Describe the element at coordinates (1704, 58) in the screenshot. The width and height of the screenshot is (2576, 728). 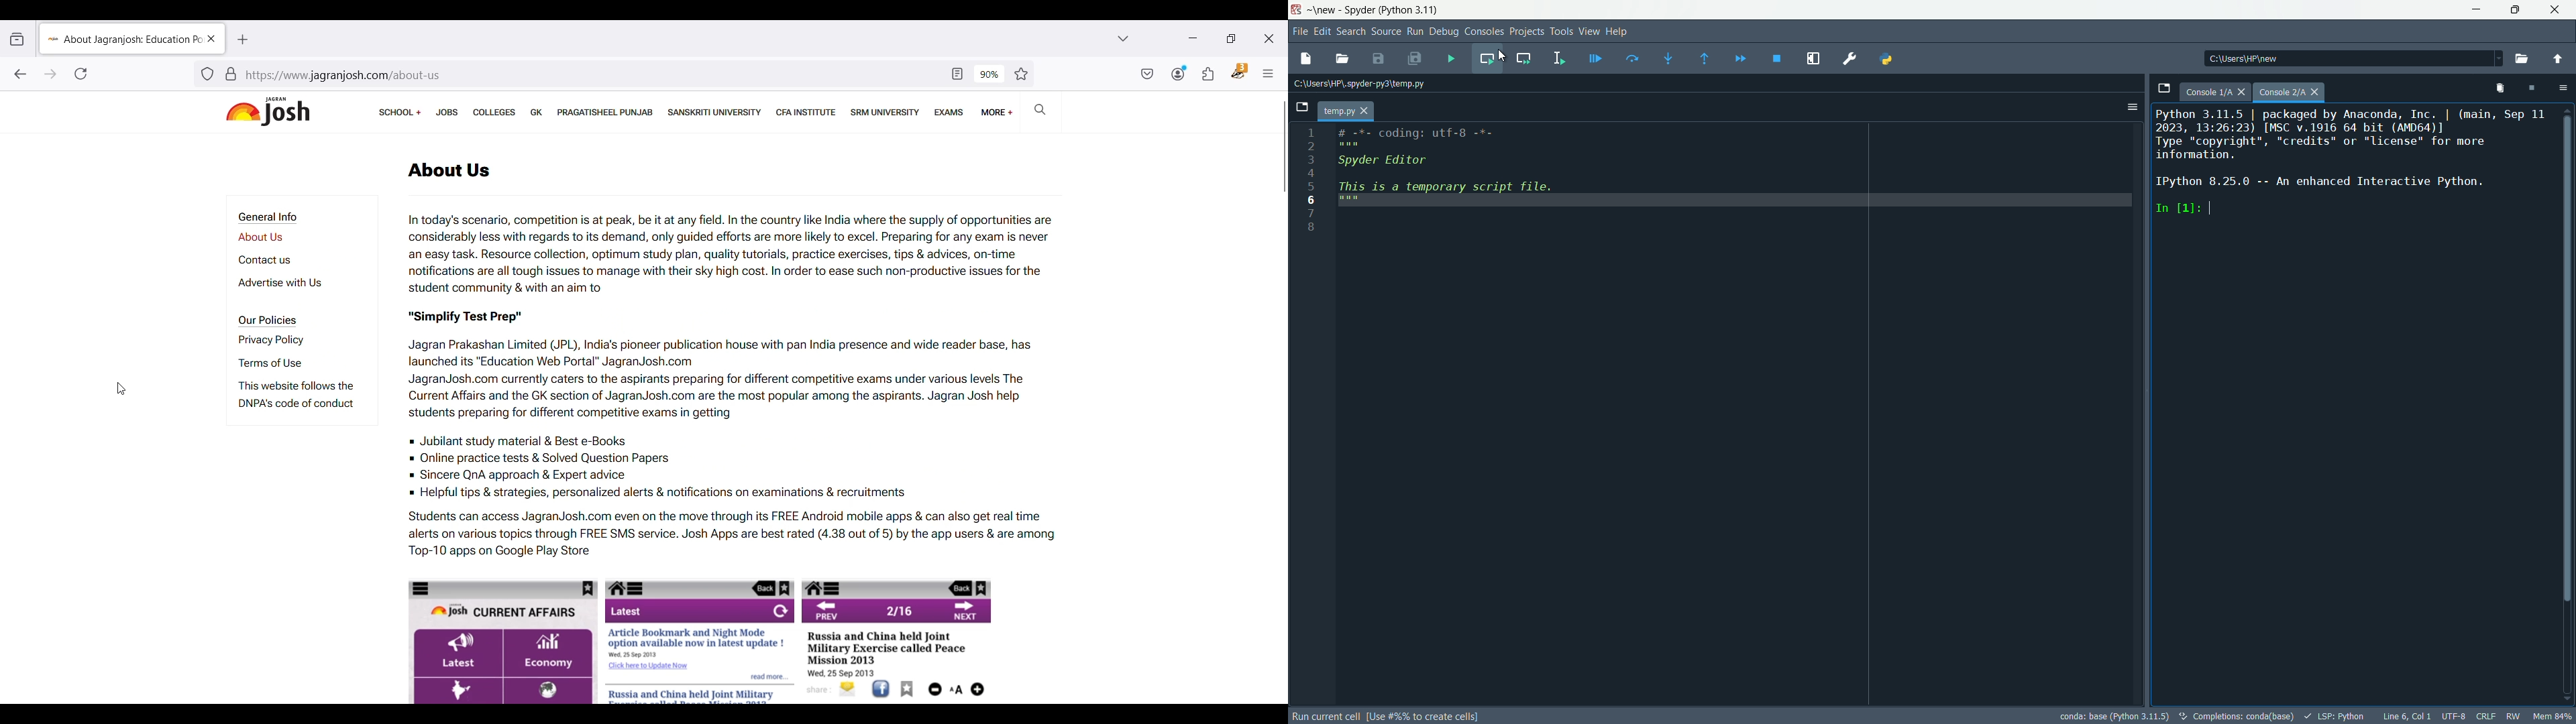
I see `execute until funtion or method return` at that location.